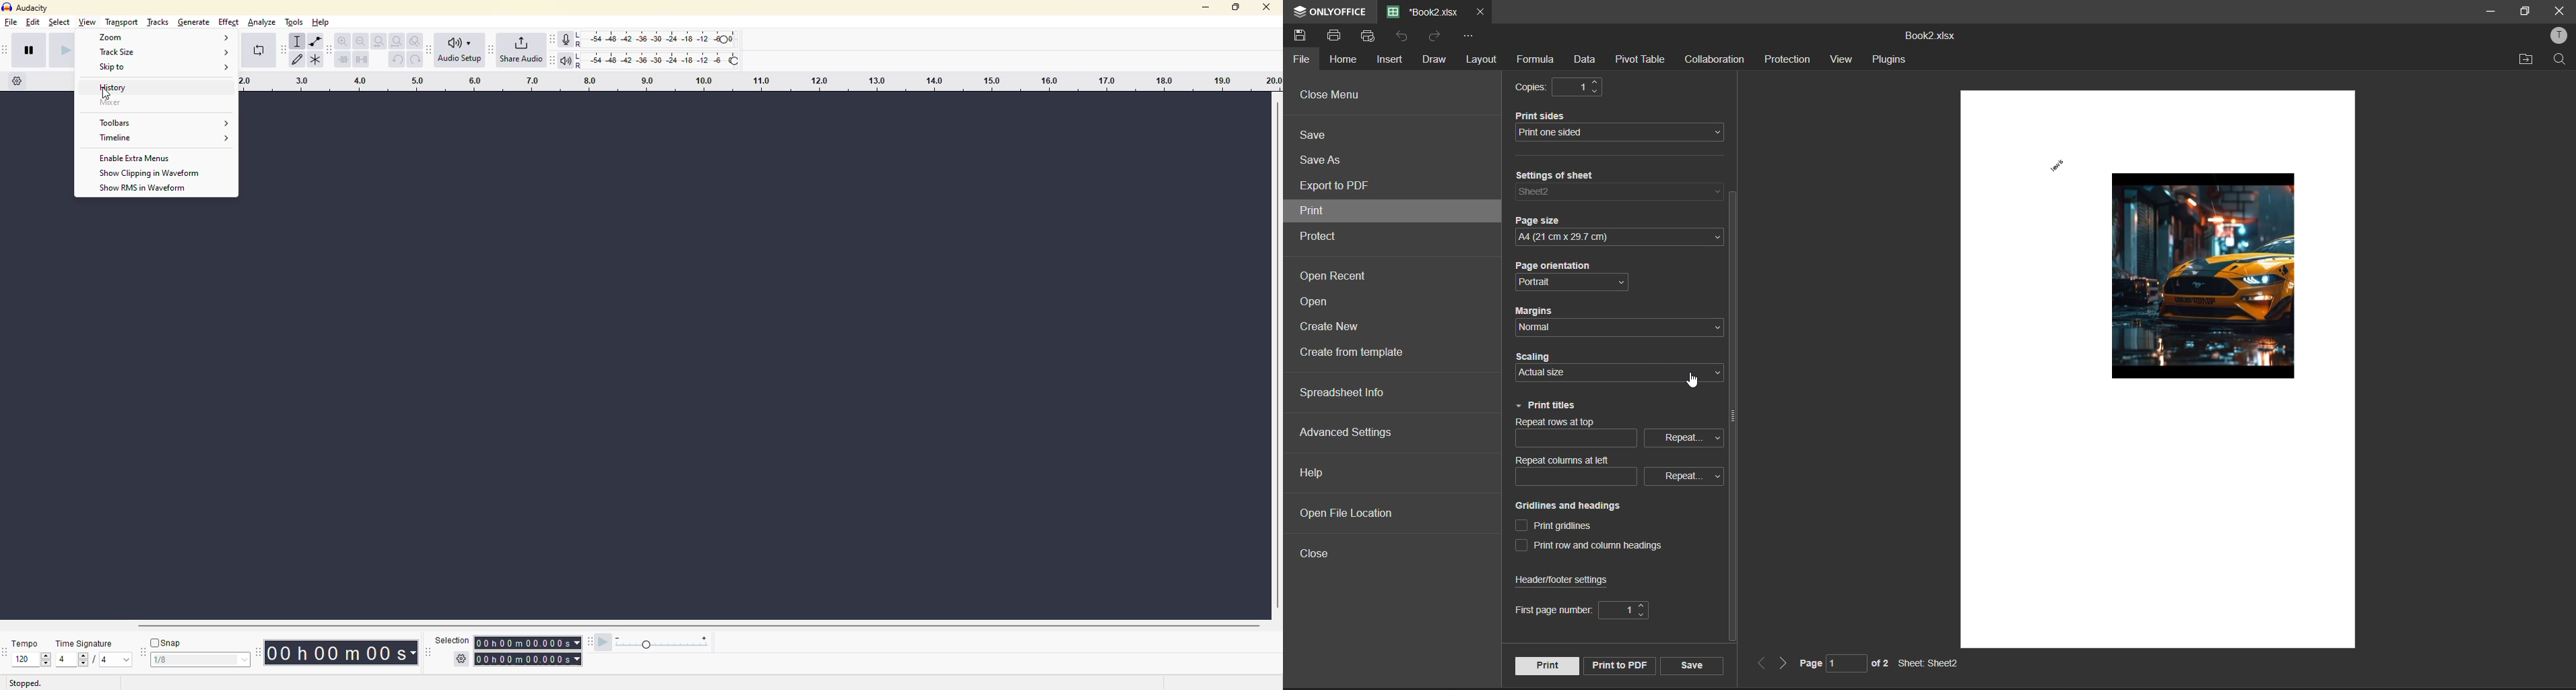 Image resolution: width=2576 pixels, height=700 pixels. Describe the element at coordinates (1558, 192) in the screenshot. I see `sheet2` at that location.